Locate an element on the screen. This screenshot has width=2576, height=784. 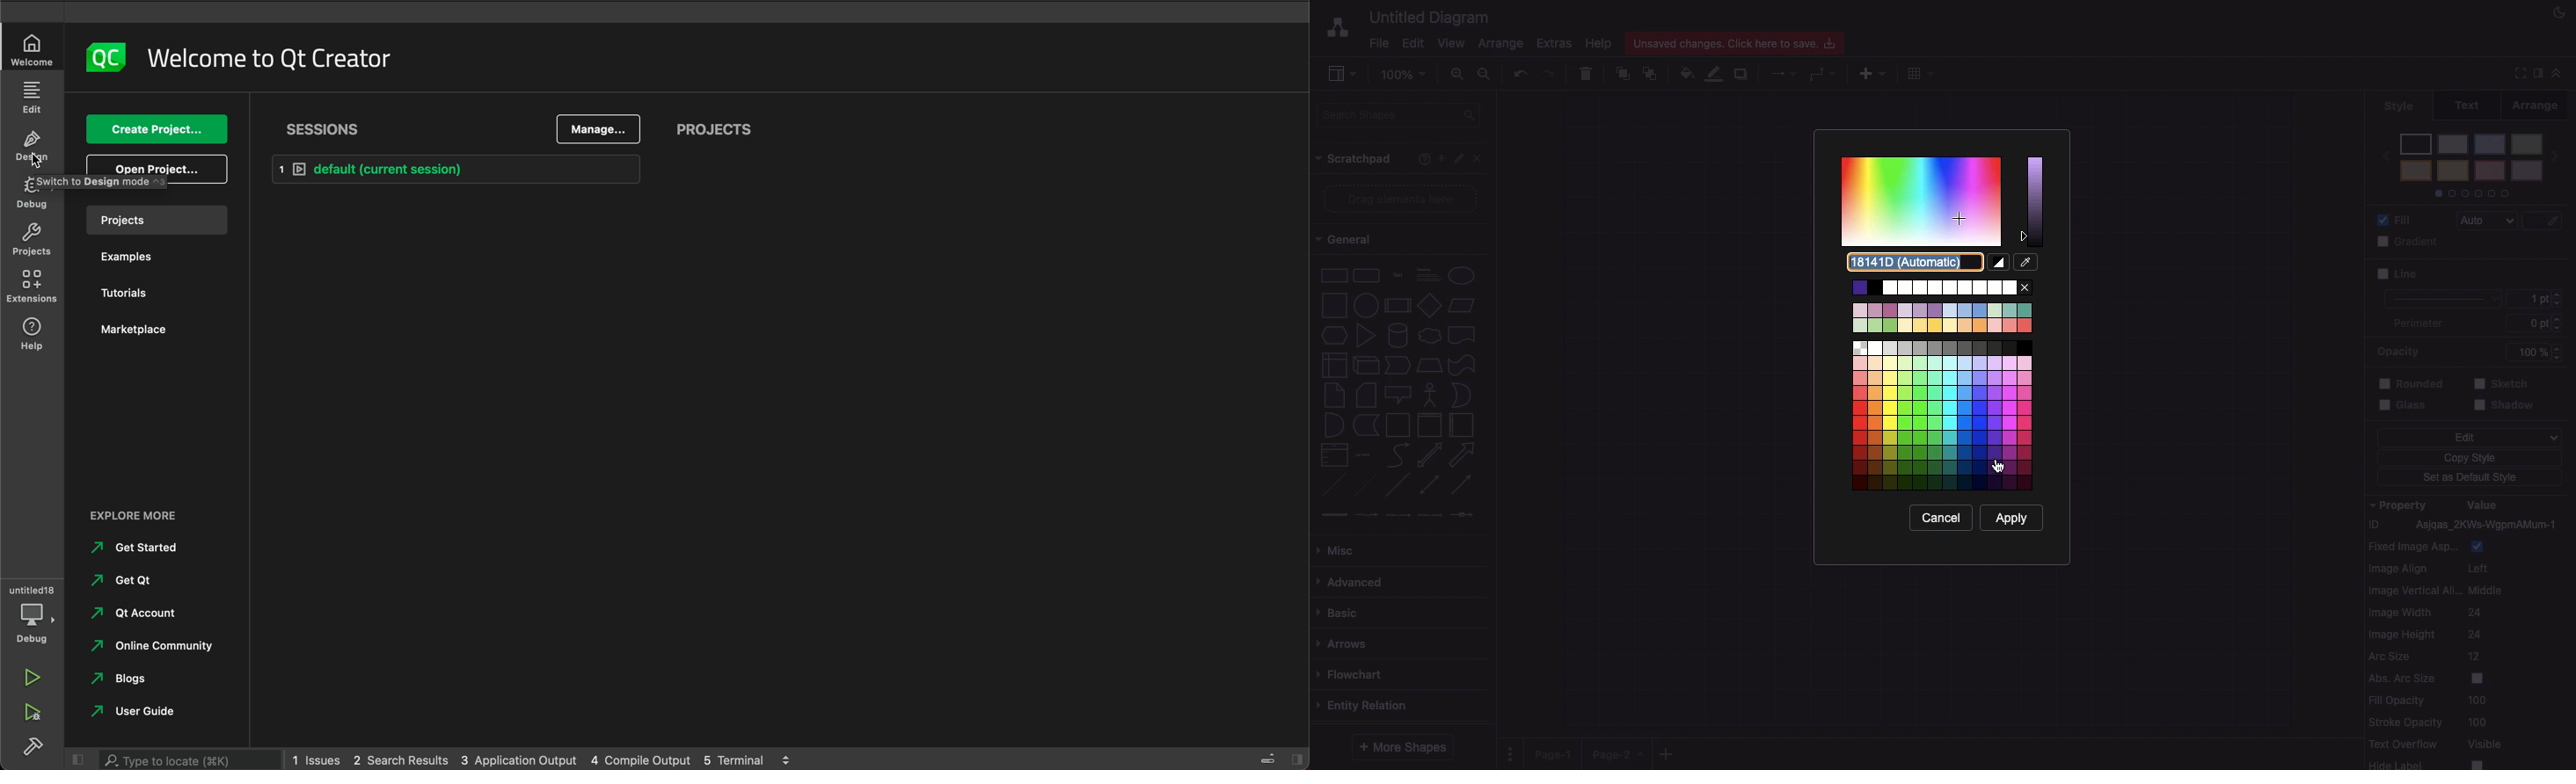
cube is located at coordinates (1364, 365).